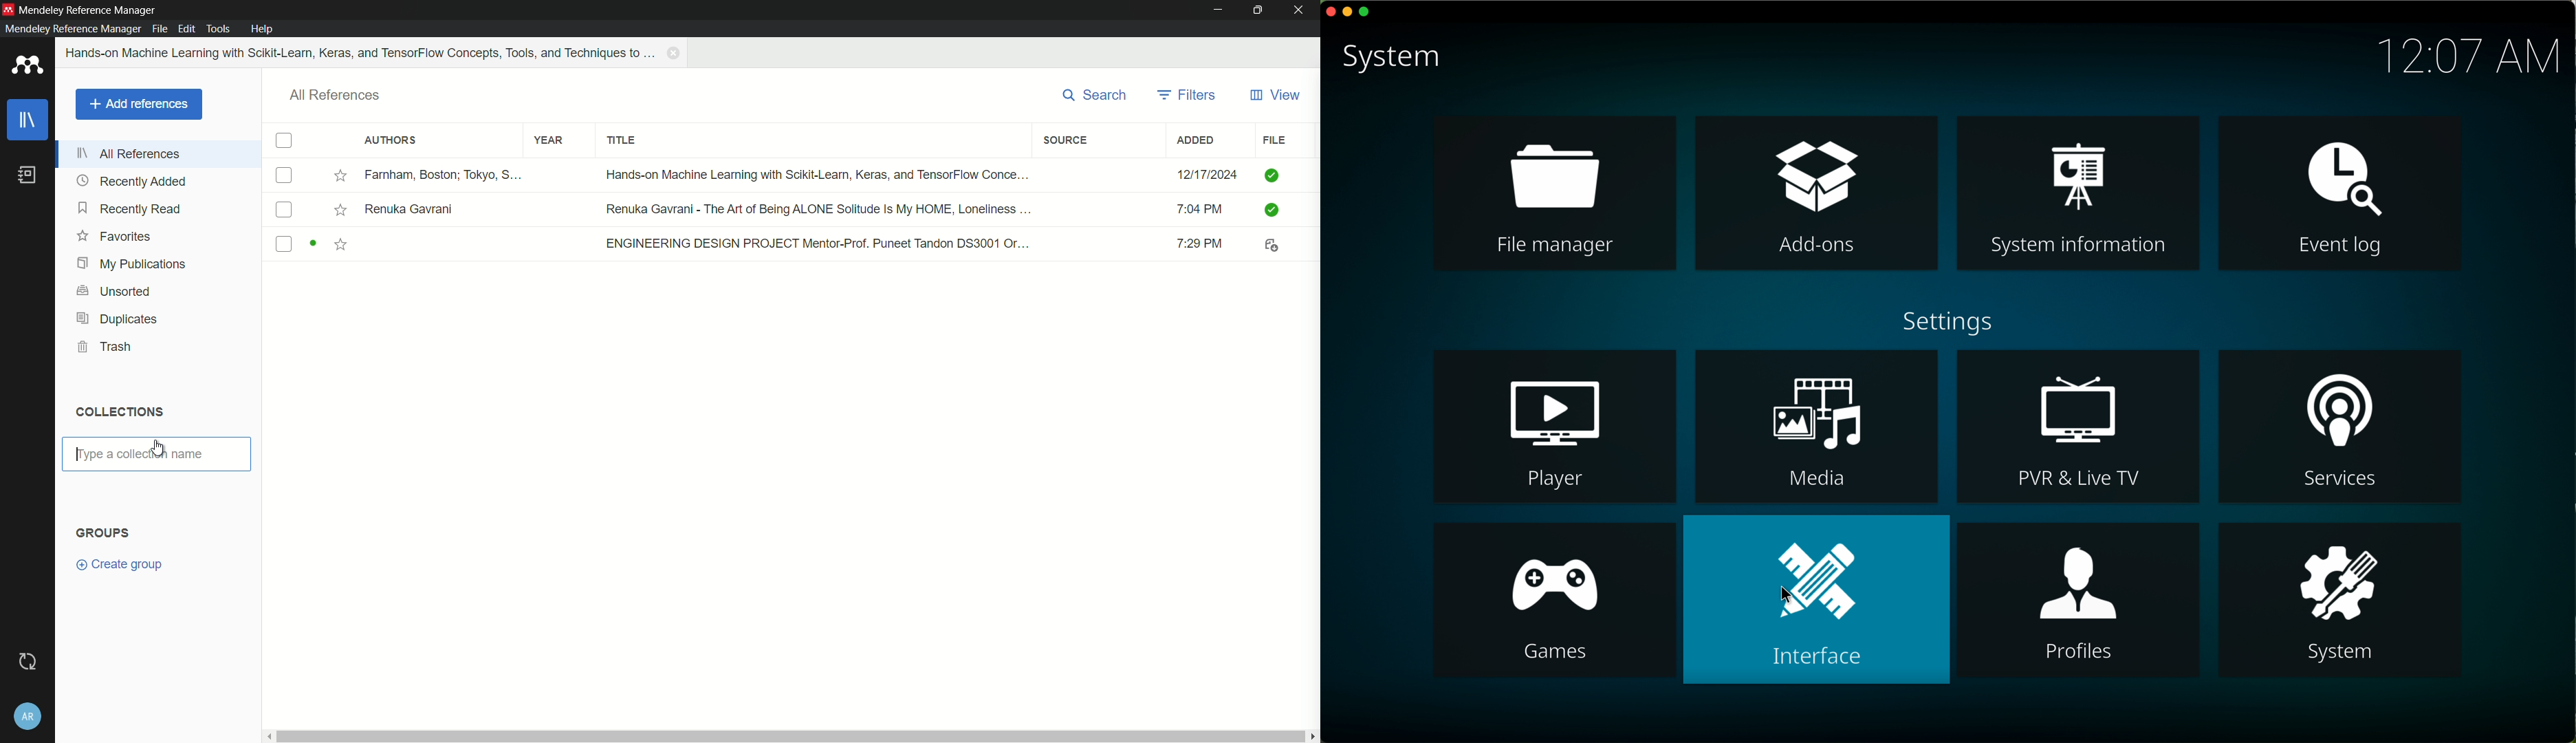  Describe the element at coordinates (622, 141) in the screenshot. I see `title` at that location.